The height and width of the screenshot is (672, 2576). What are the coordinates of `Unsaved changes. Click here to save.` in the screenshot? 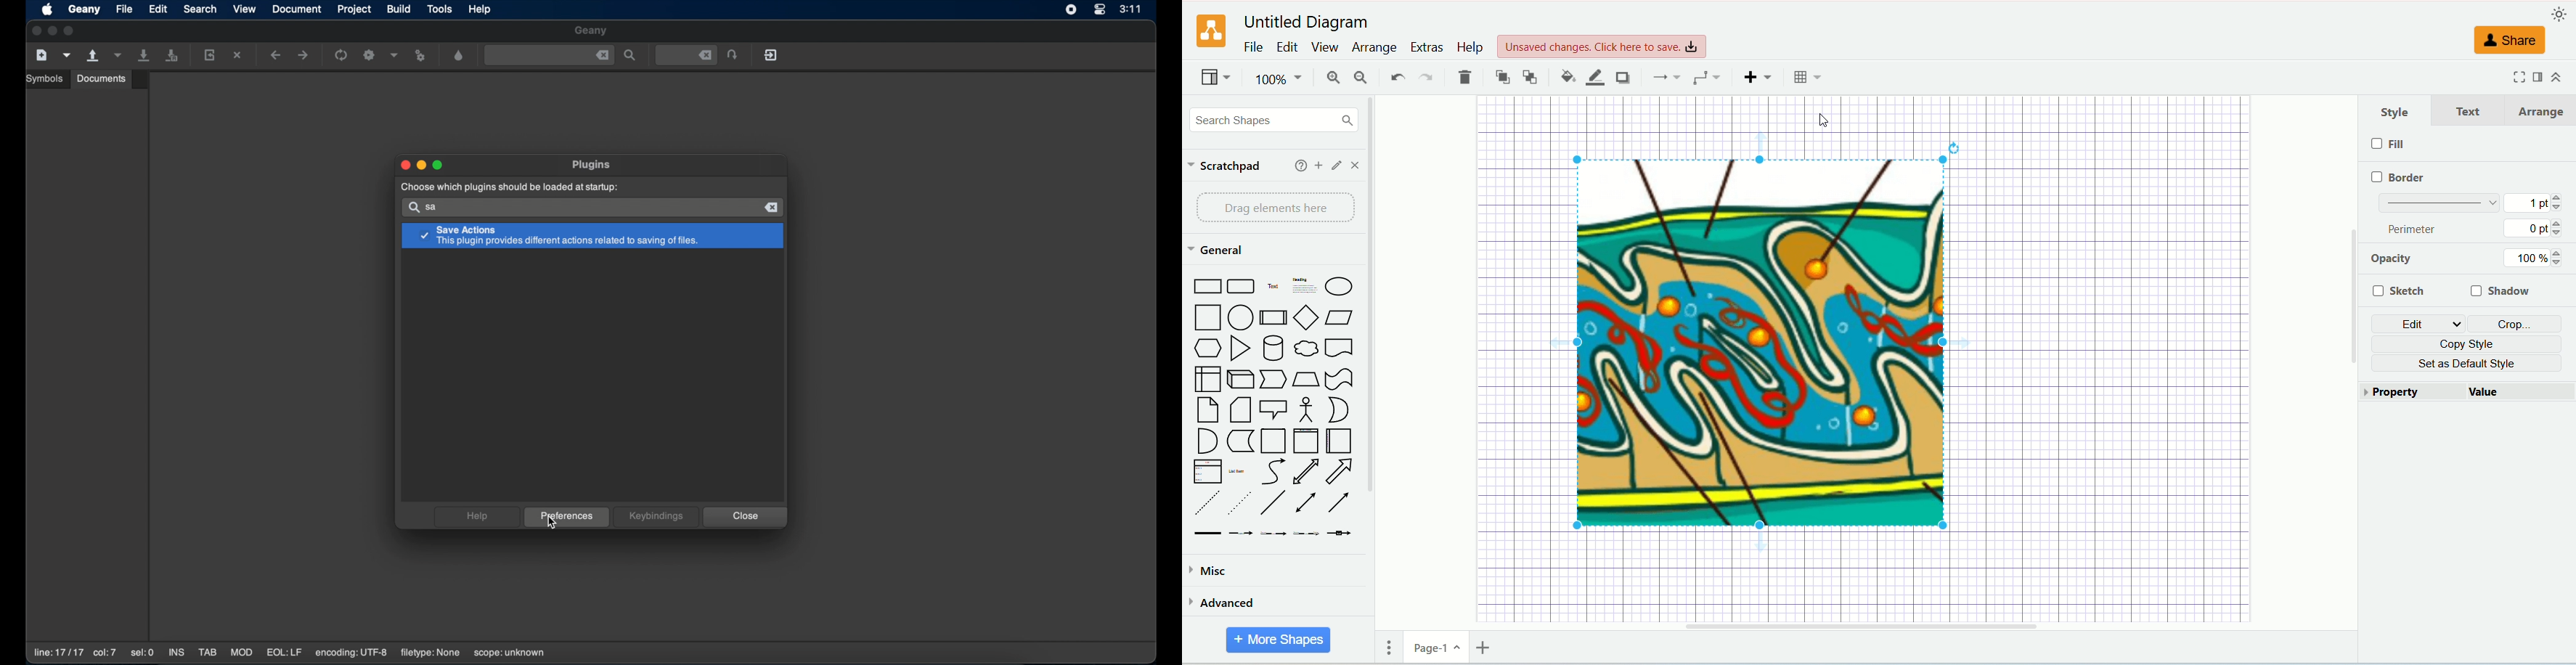 It's located at (1599, 46).